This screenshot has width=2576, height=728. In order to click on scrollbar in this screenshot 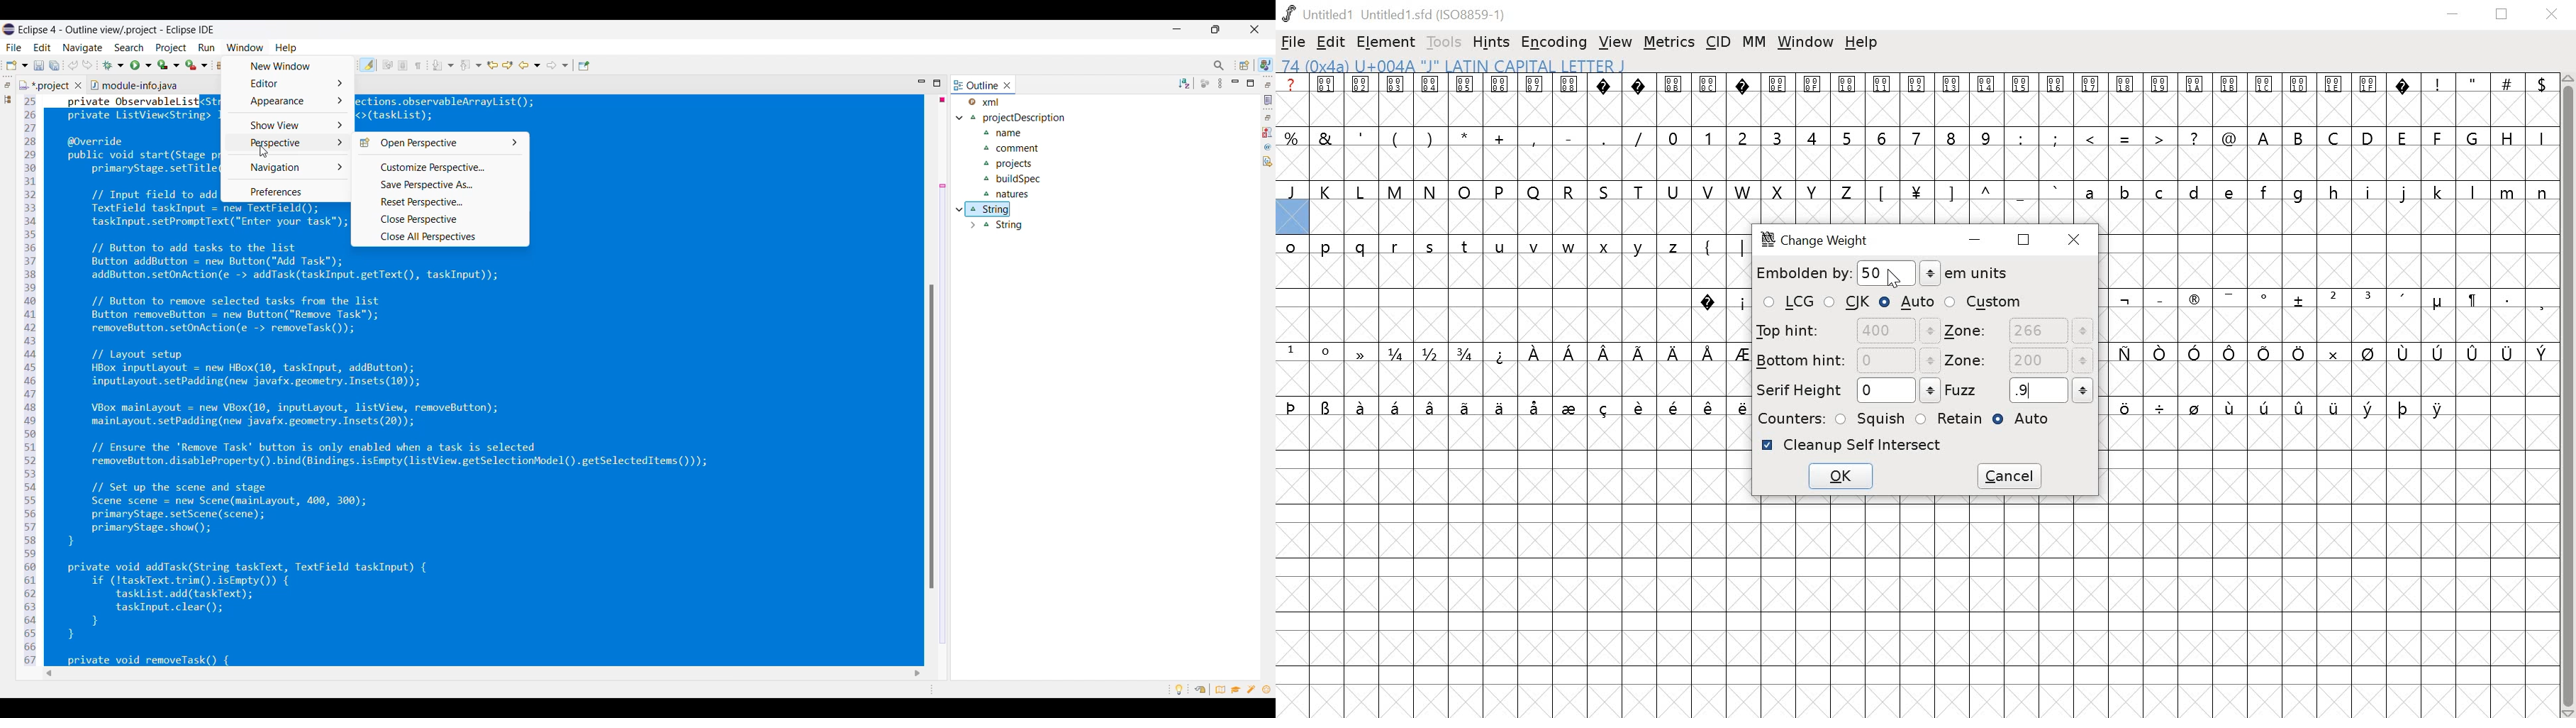, I will do `click(2568, 396)`.